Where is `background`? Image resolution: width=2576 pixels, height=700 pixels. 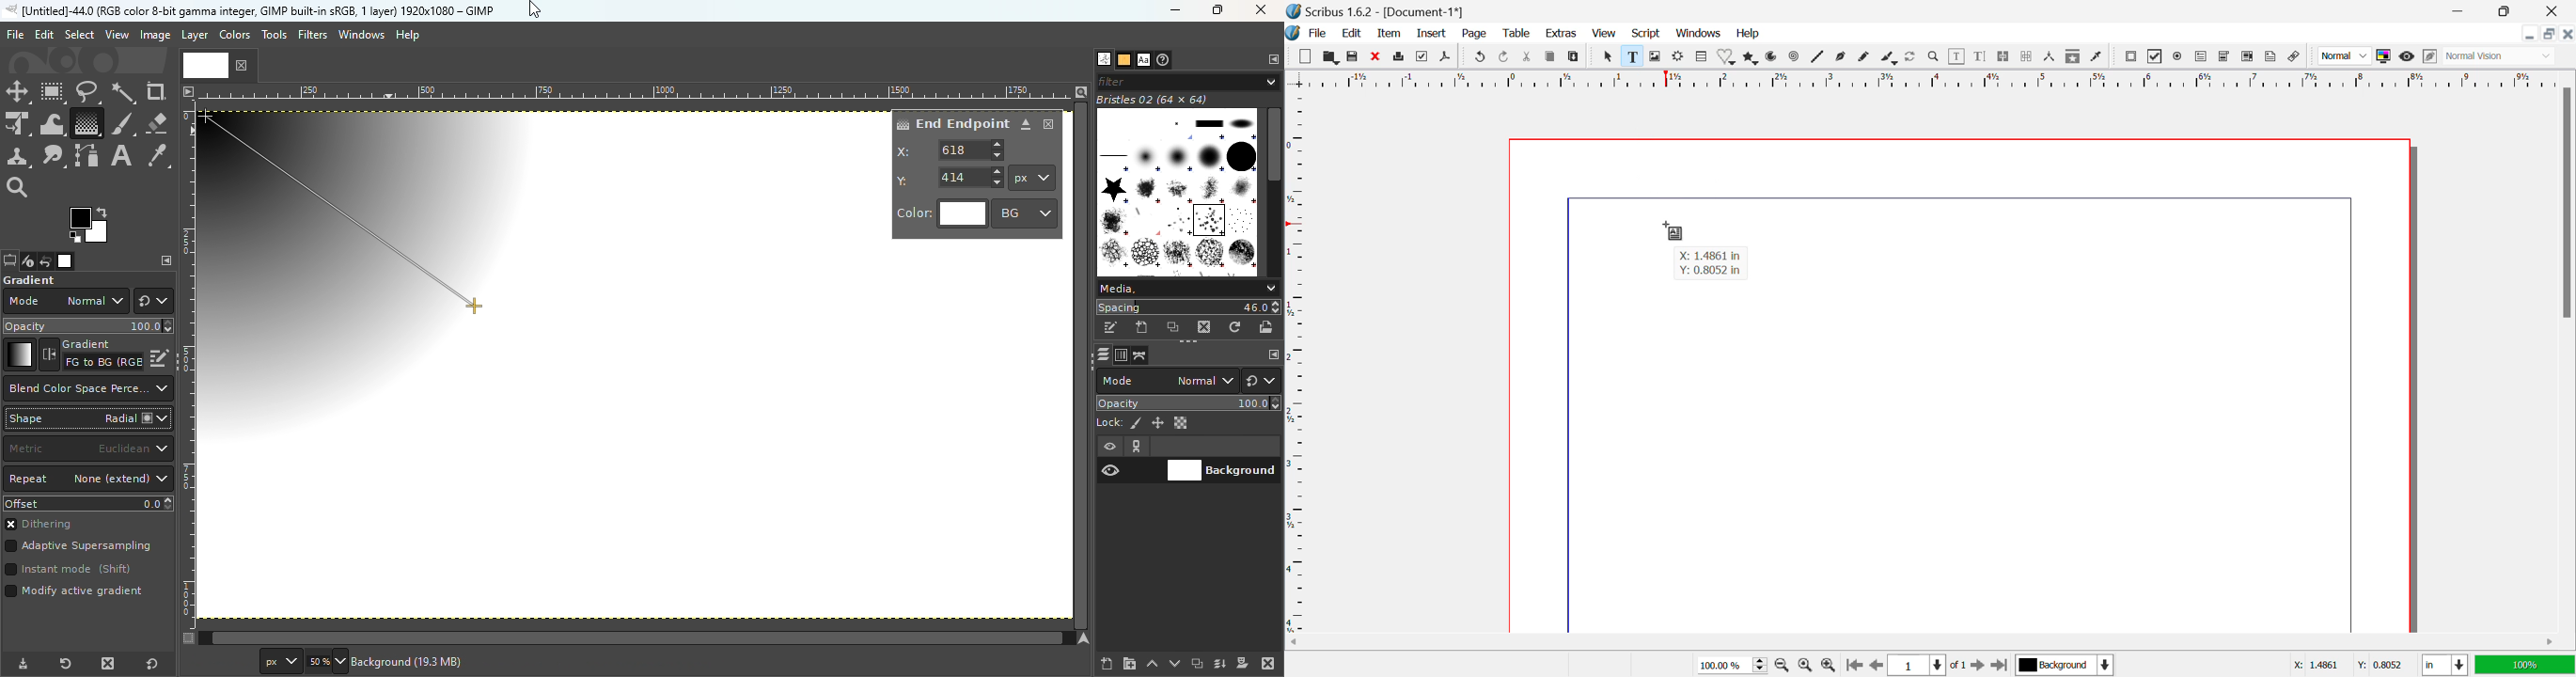
background is located at coordinates (412, 661).